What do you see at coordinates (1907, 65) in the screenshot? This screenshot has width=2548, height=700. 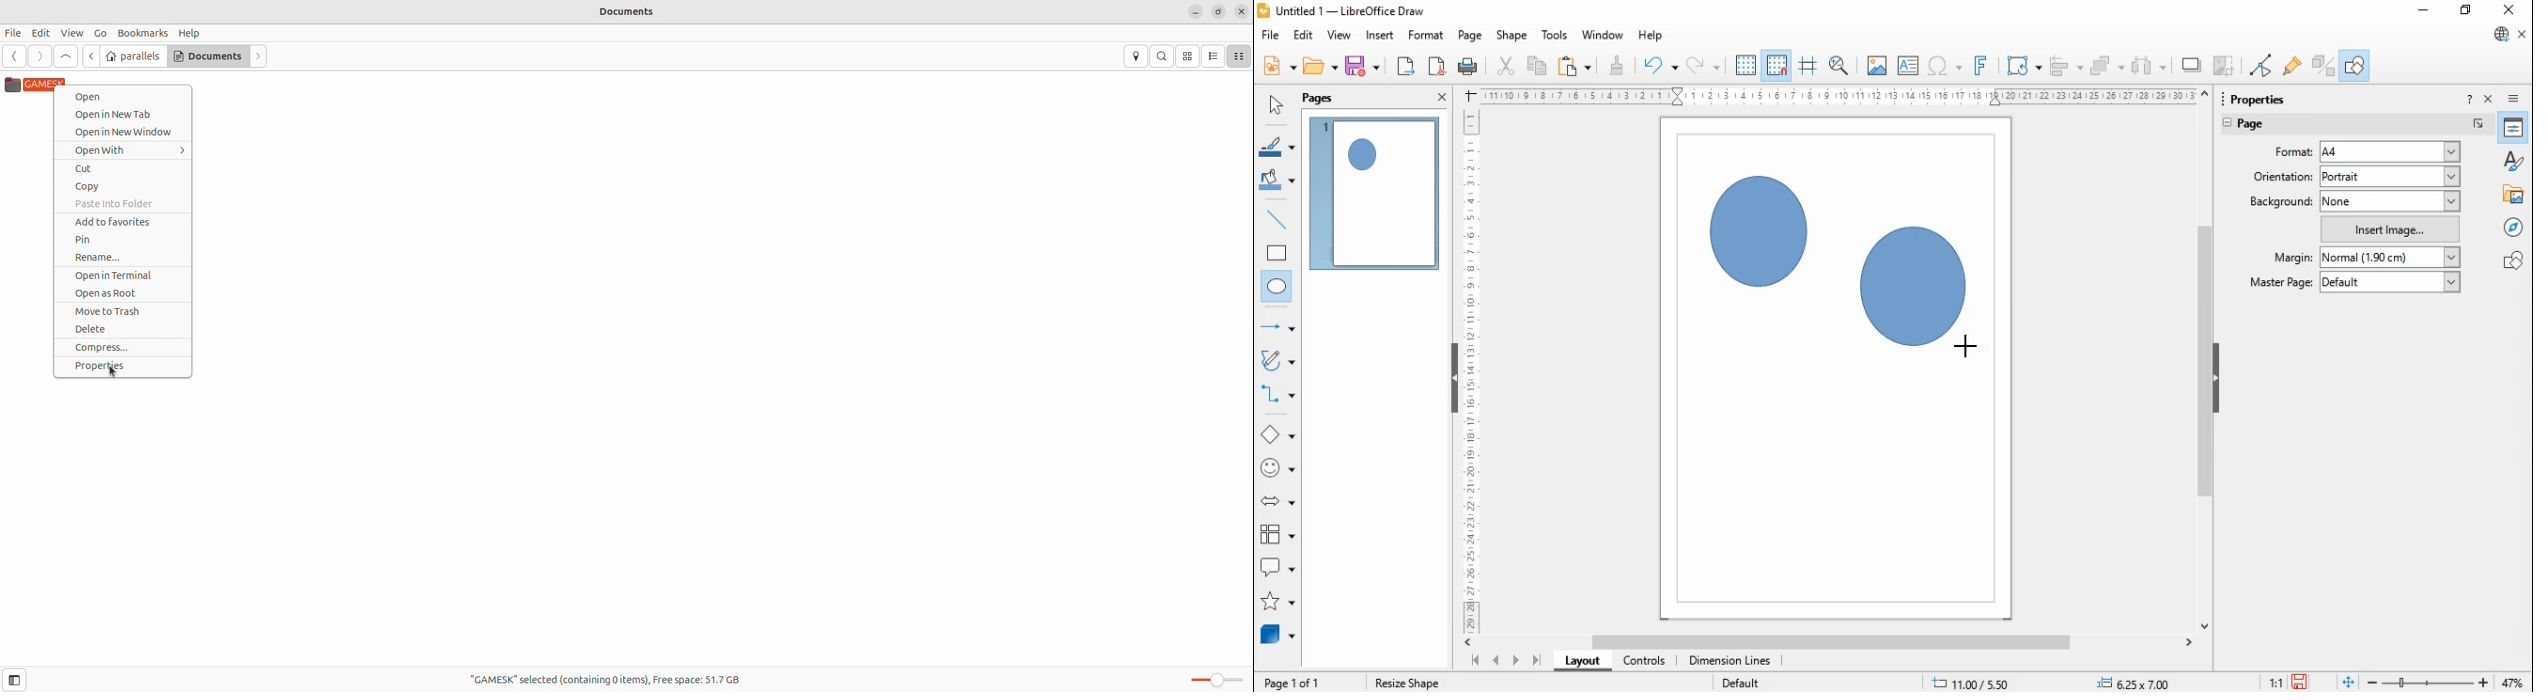 I see `insert text box` at bounding box center [1907, 65].